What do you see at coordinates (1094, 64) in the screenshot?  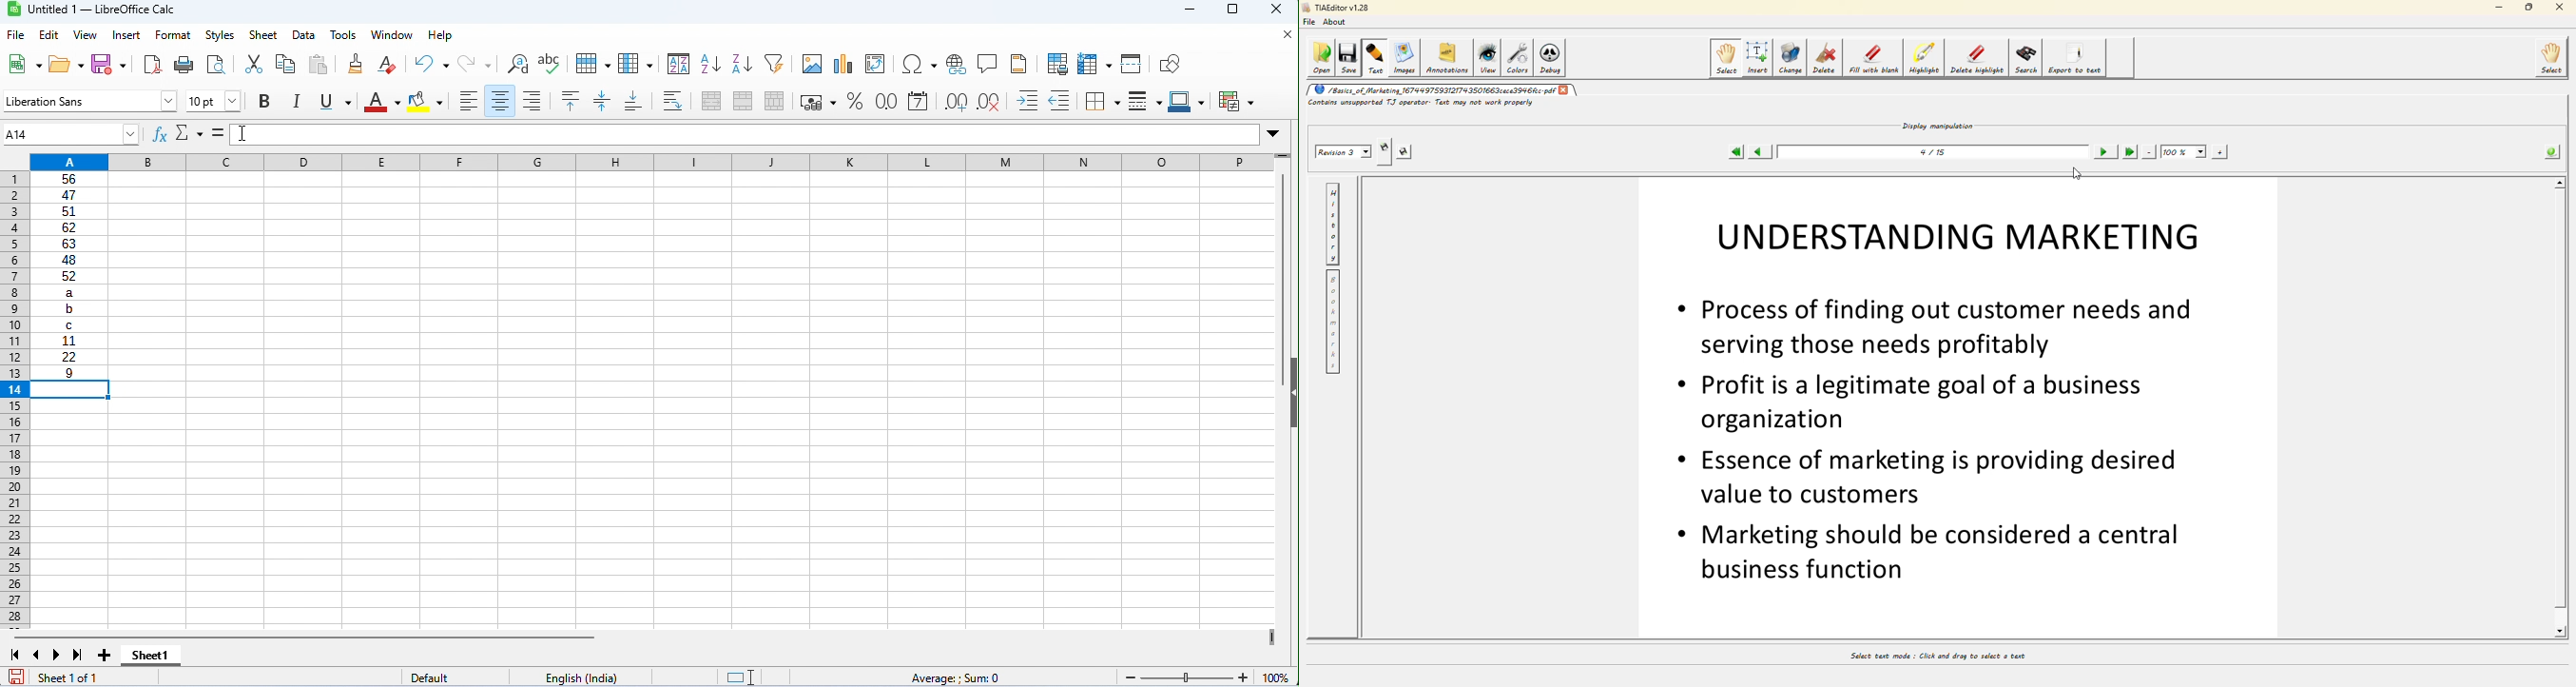 I see `freeze rows and columns` at bounding box center [1094, 64].